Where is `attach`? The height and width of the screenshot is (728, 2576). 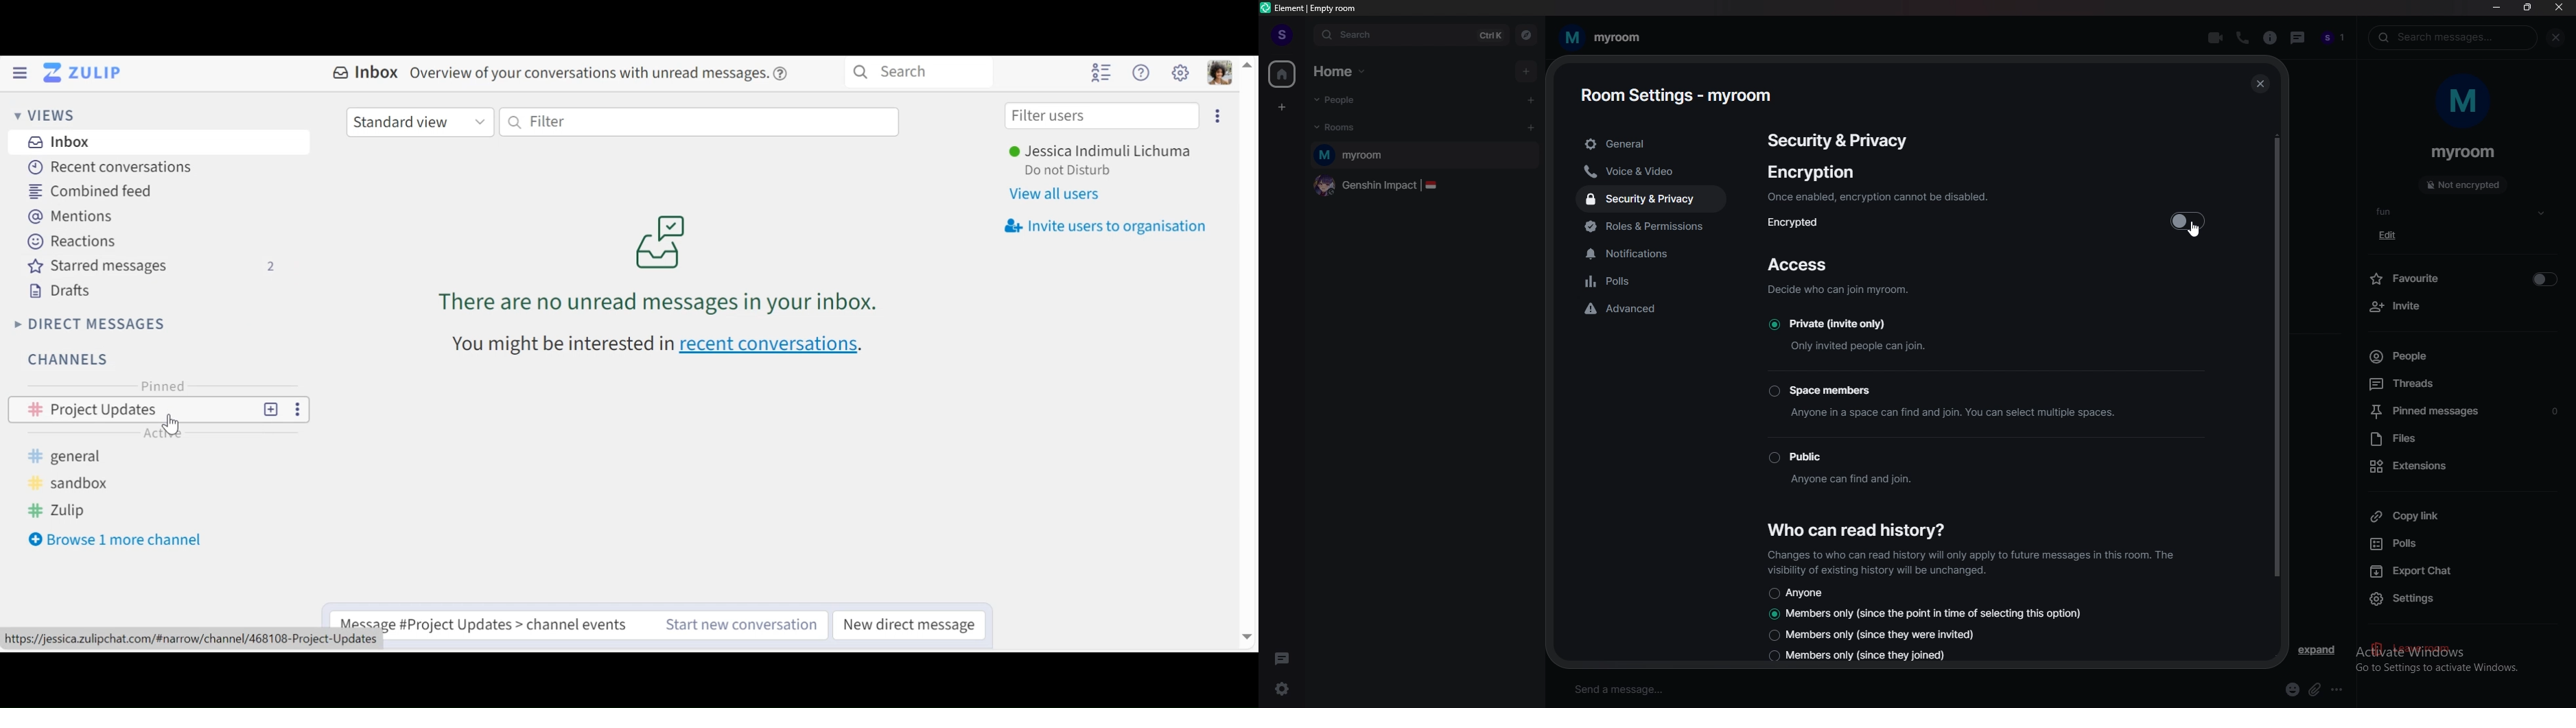 attach is located at coordinates (2315, 689).